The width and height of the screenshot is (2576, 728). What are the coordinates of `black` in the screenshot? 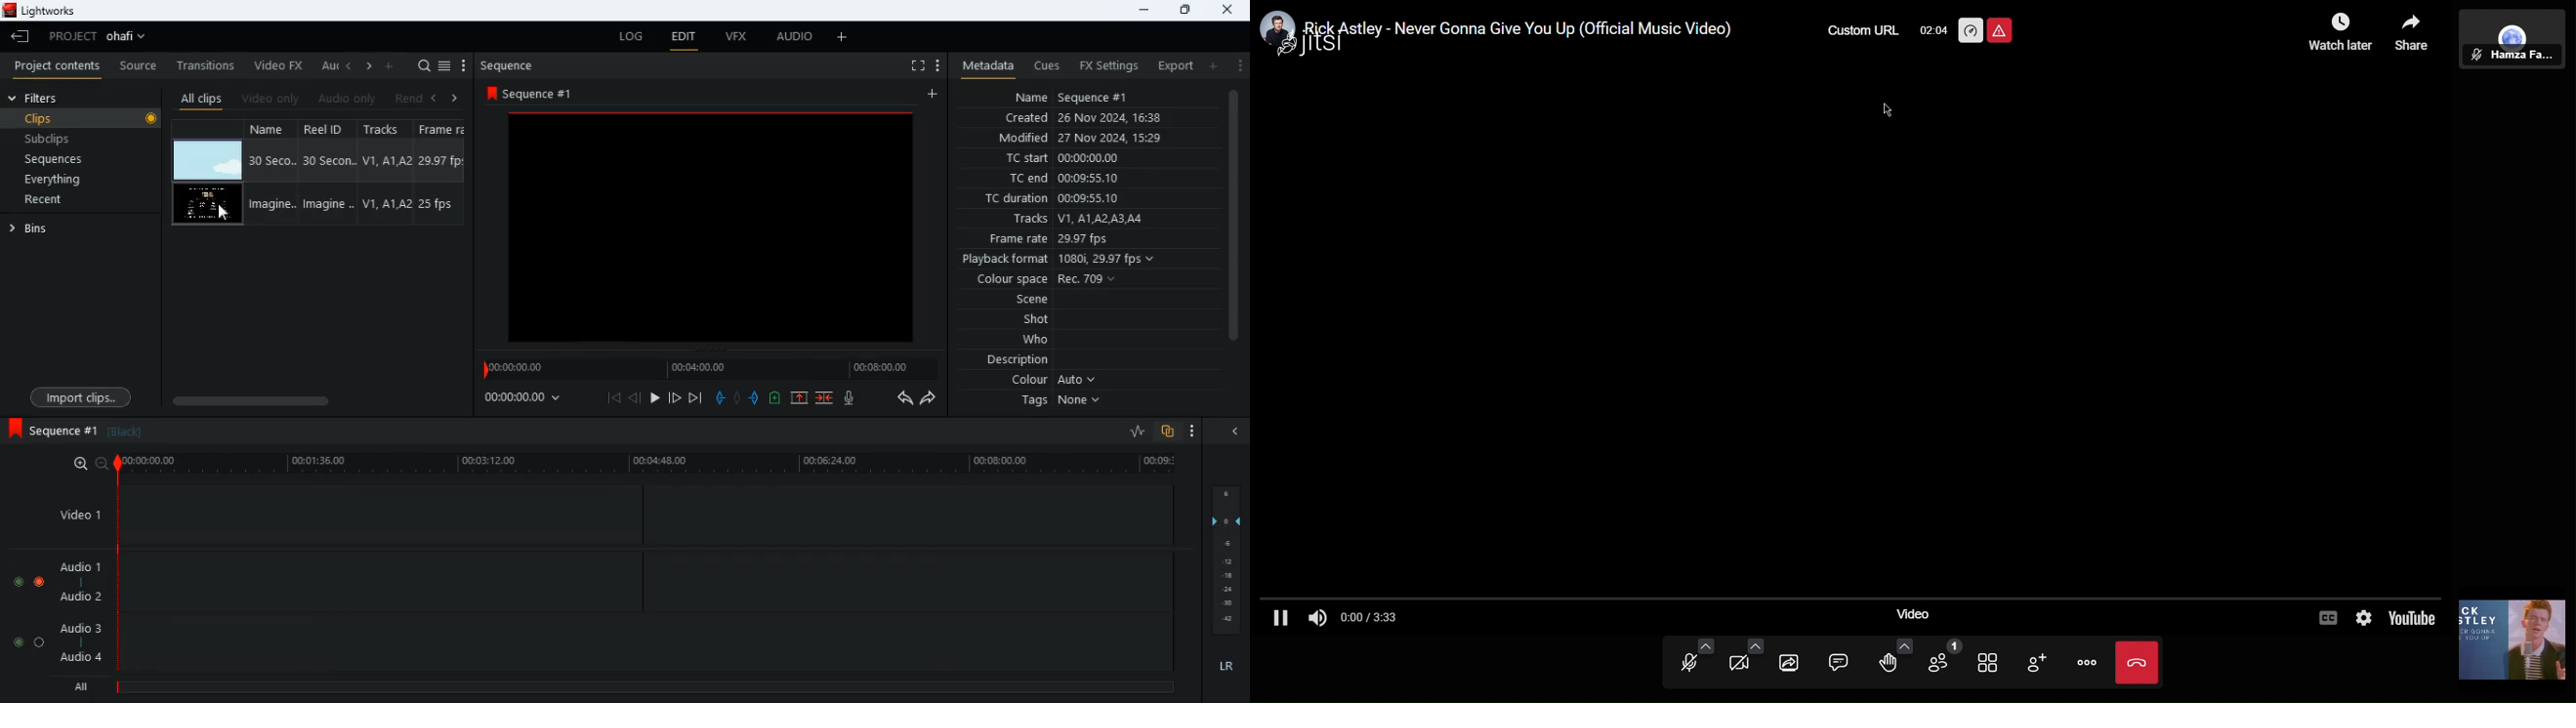 It's located at (130, 432).